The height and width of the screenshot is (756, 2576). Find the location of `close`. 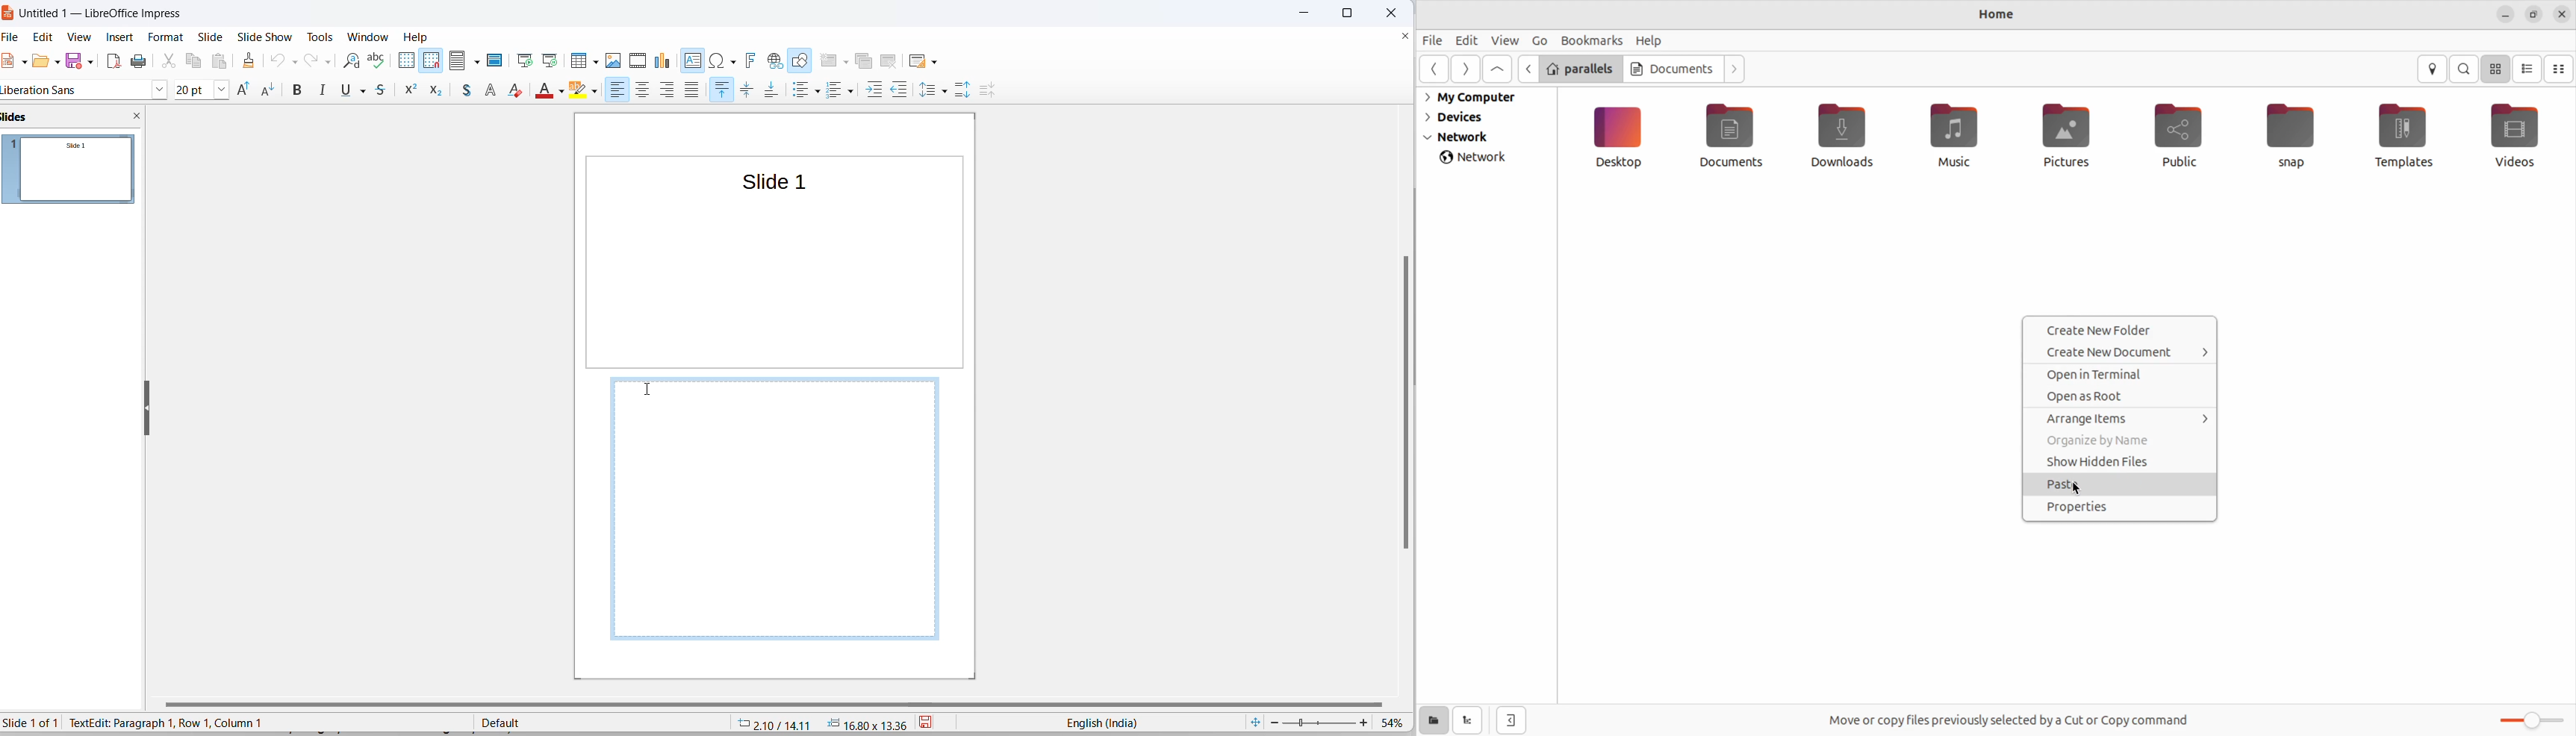

close is located at coordinates (1302, 13).